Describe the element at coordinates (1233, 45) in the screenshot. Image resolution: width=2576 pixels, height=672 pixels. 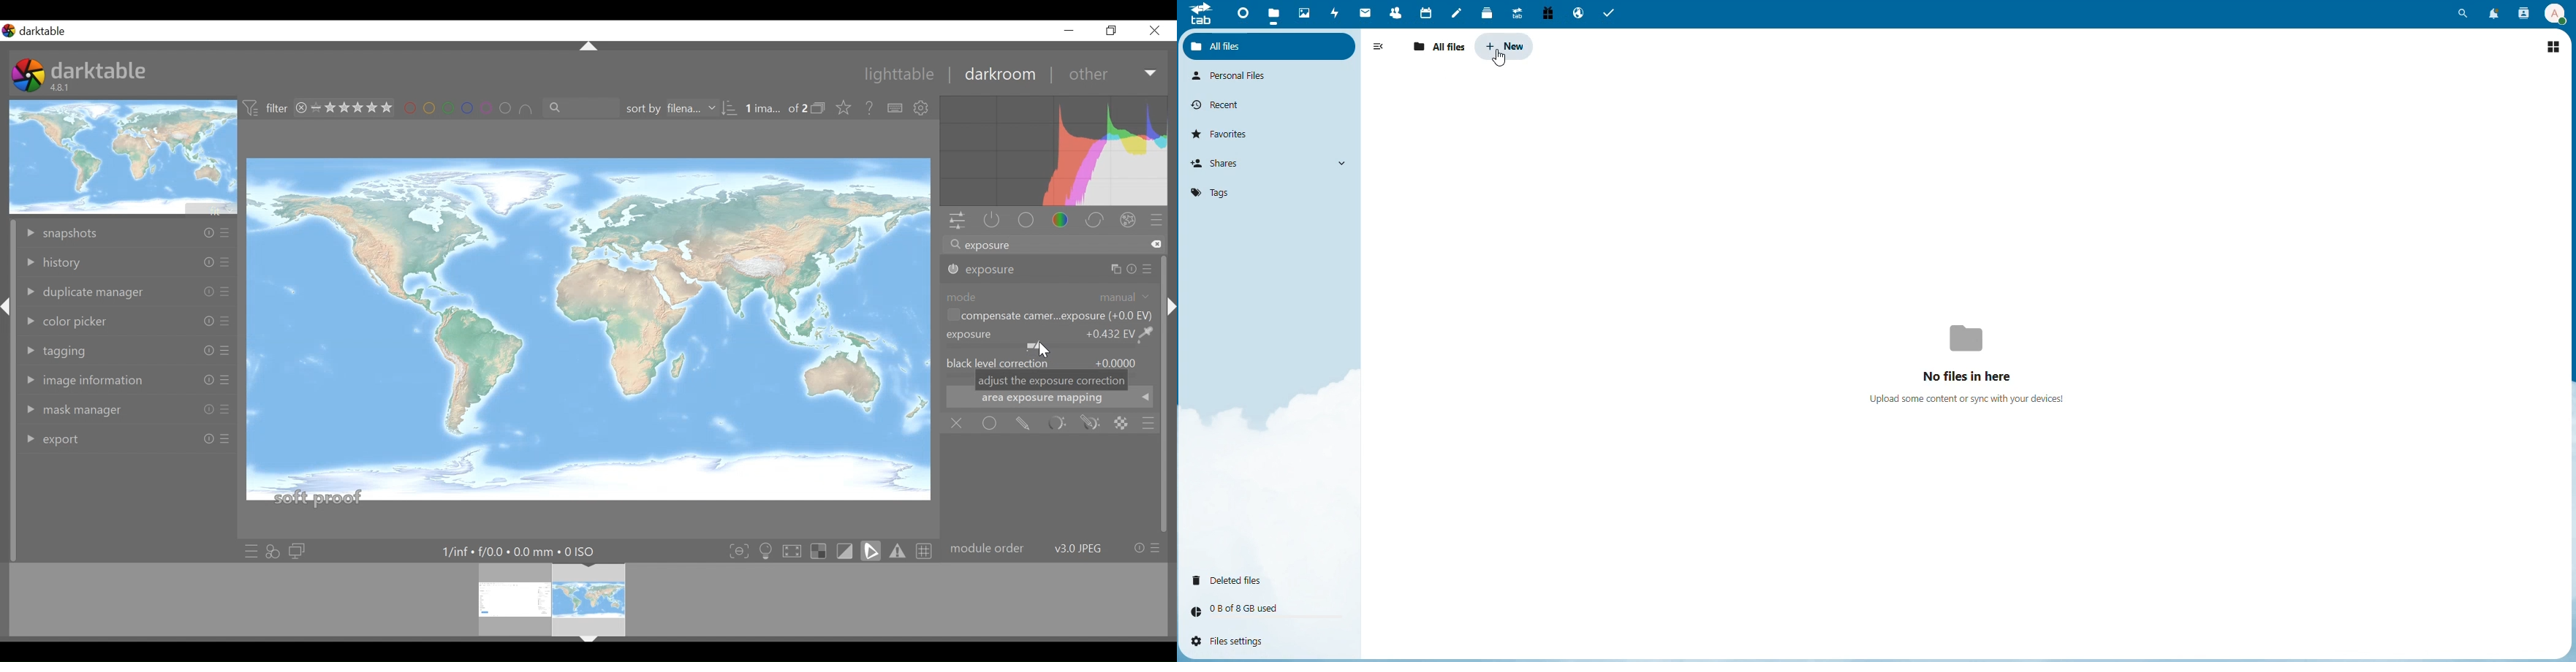
I see `All Files` at that location.